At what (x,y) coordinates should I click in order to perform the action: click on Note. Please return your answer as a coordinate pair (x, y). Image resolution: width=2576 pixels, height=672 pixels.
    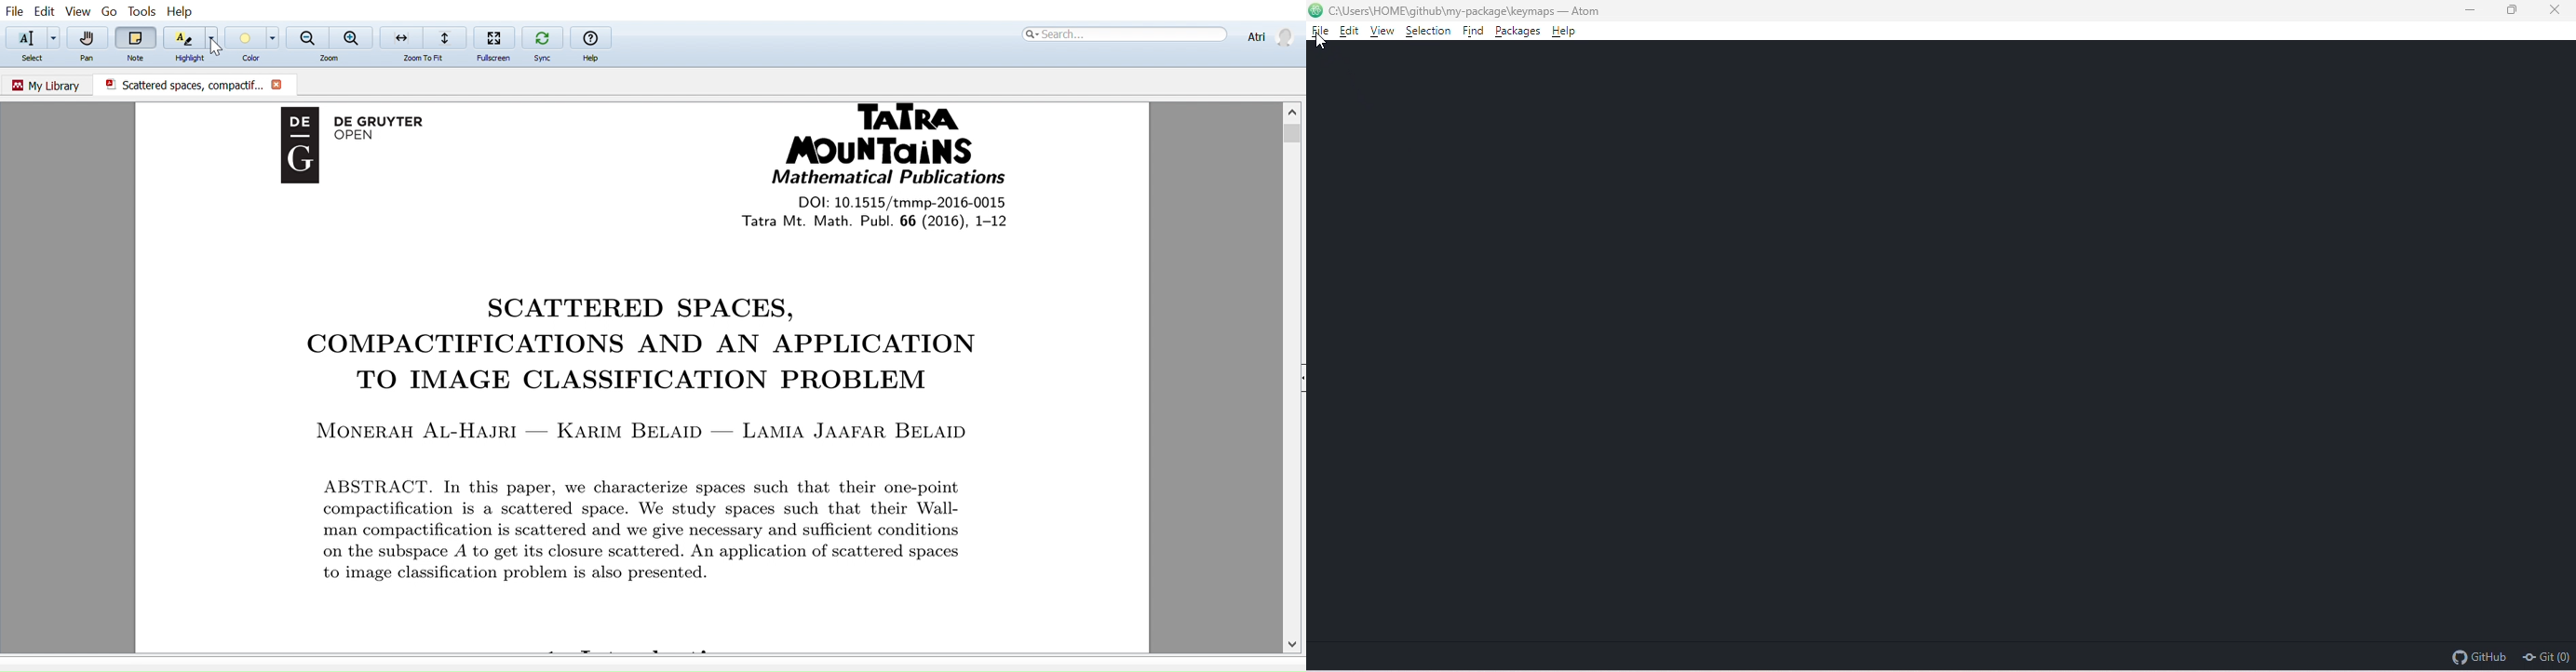
    Looking at the image, I should click on (138, 56).